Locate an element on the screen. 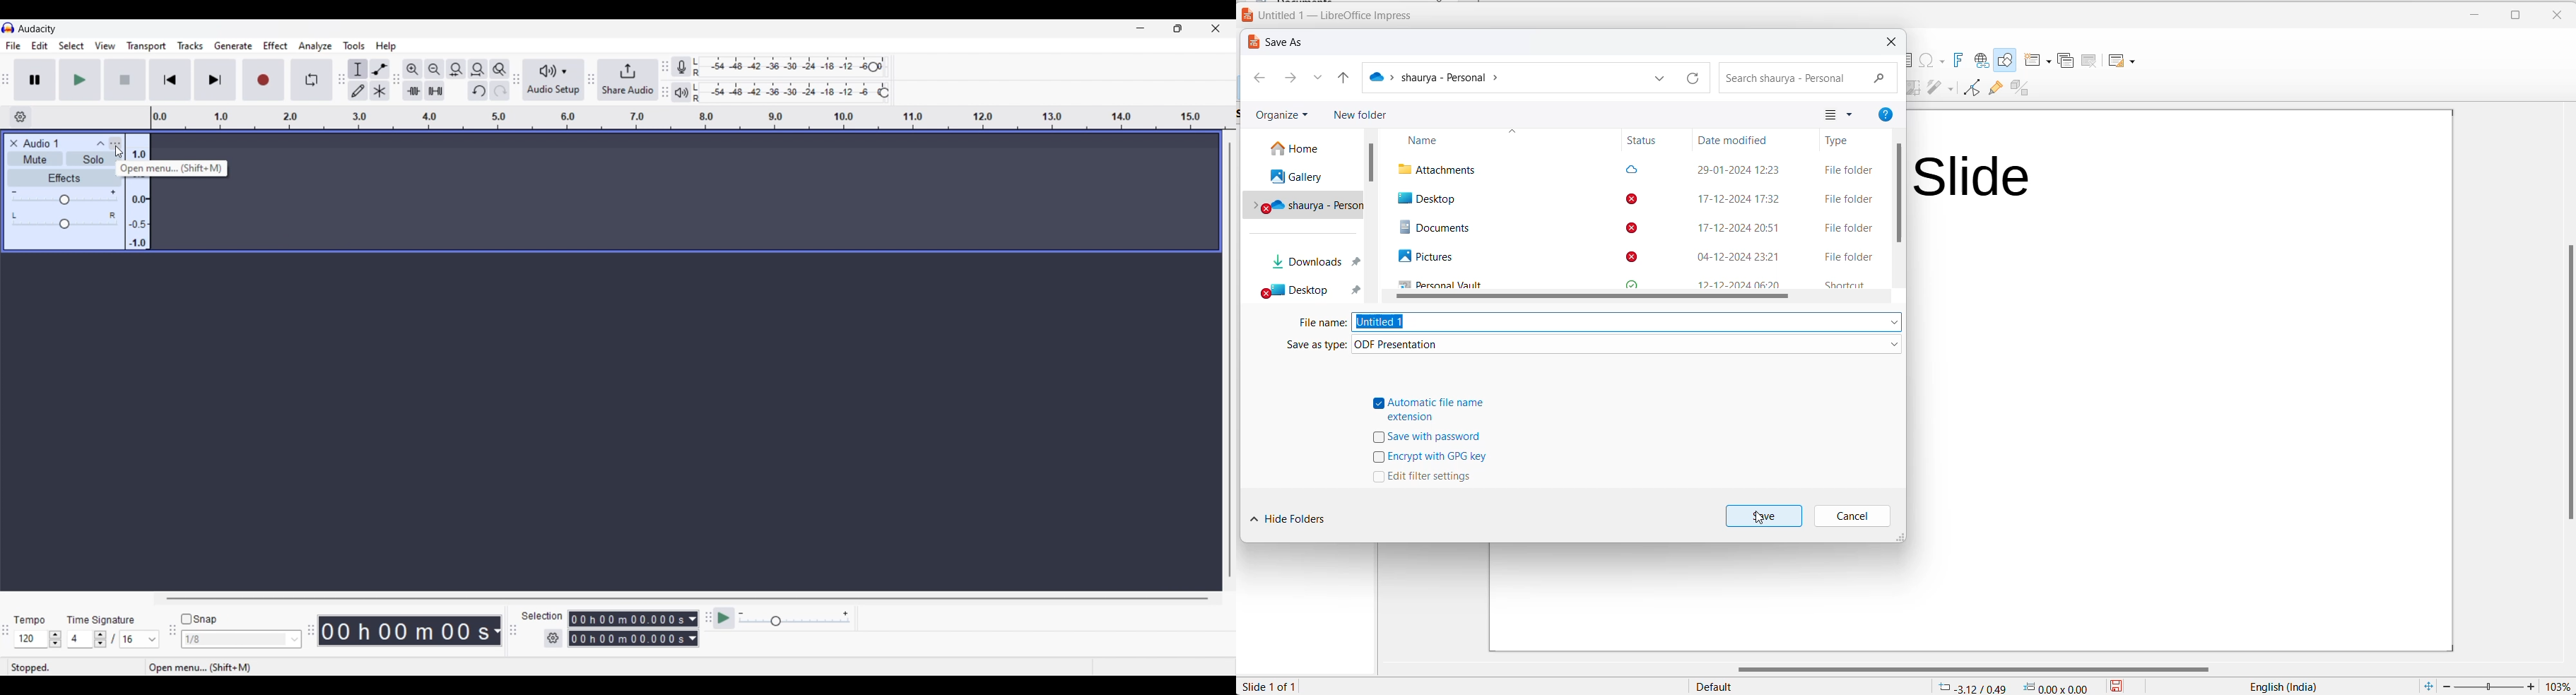 The height and width of the screenshot is (700, 2576). Skip to end/Select to end is located at coordinates (215, 80).